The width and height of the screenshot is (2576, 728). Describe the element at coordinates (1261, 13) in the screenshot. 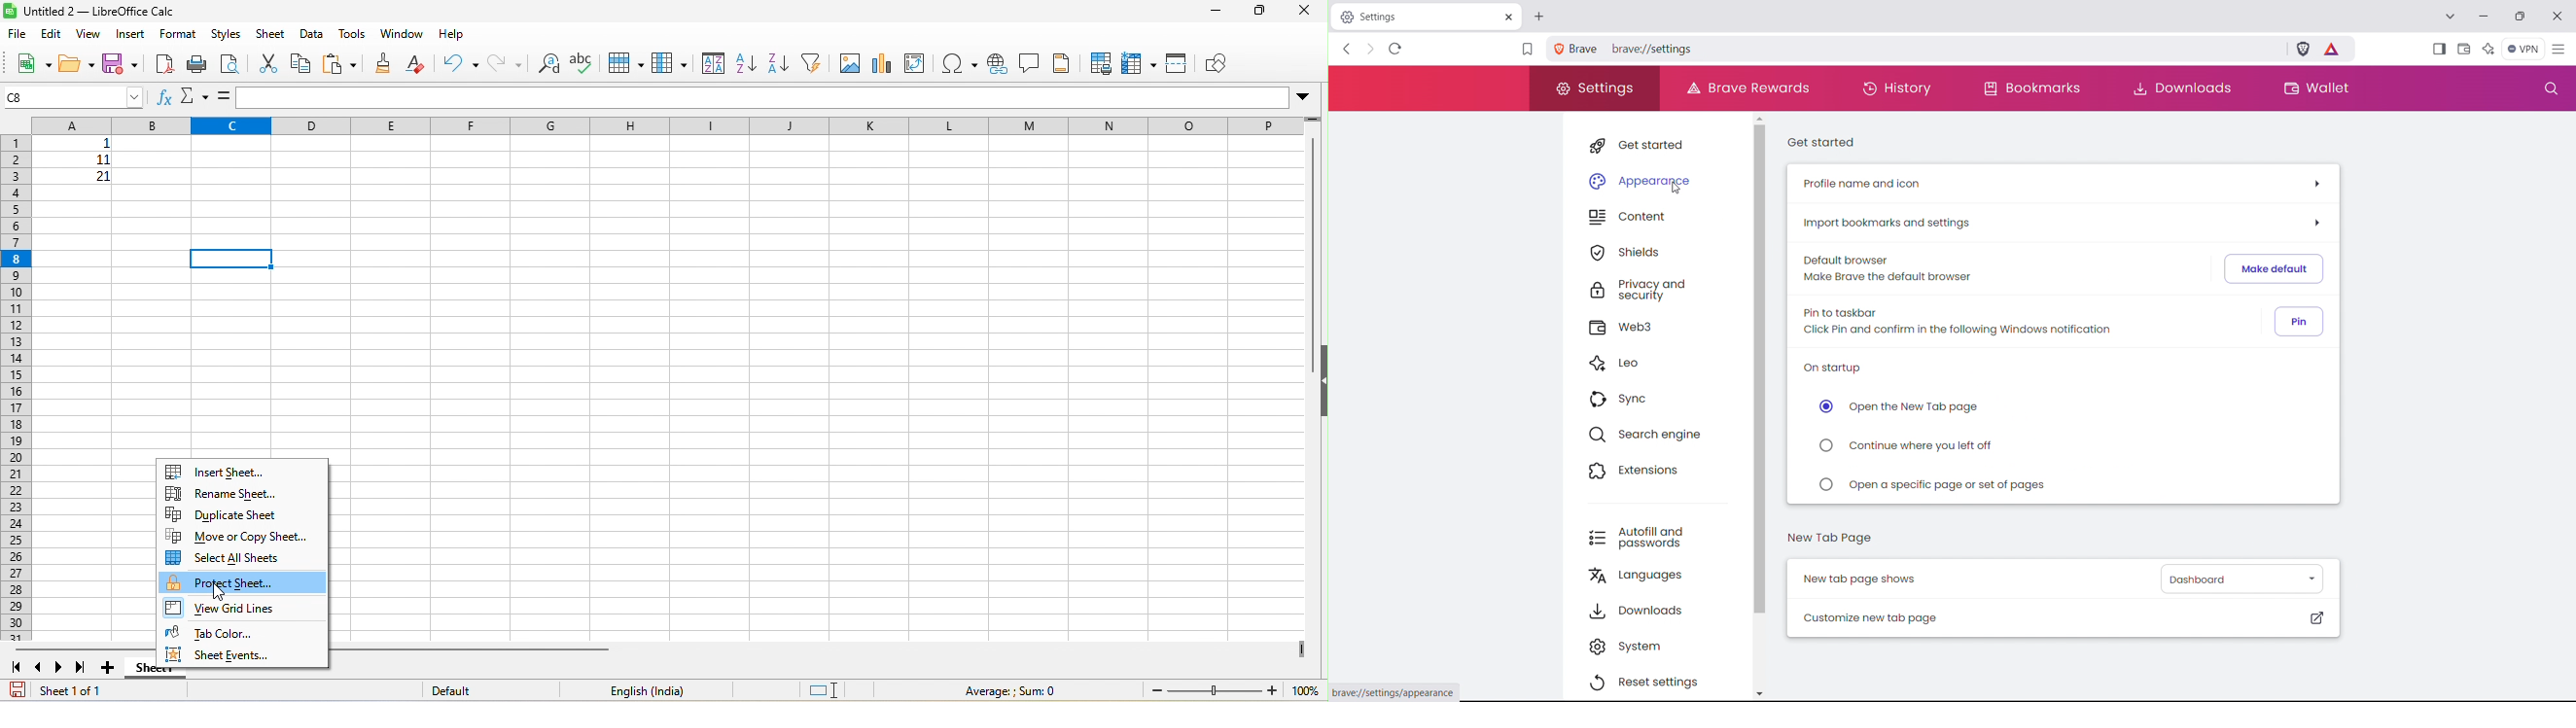

I see `maximize` at that location.